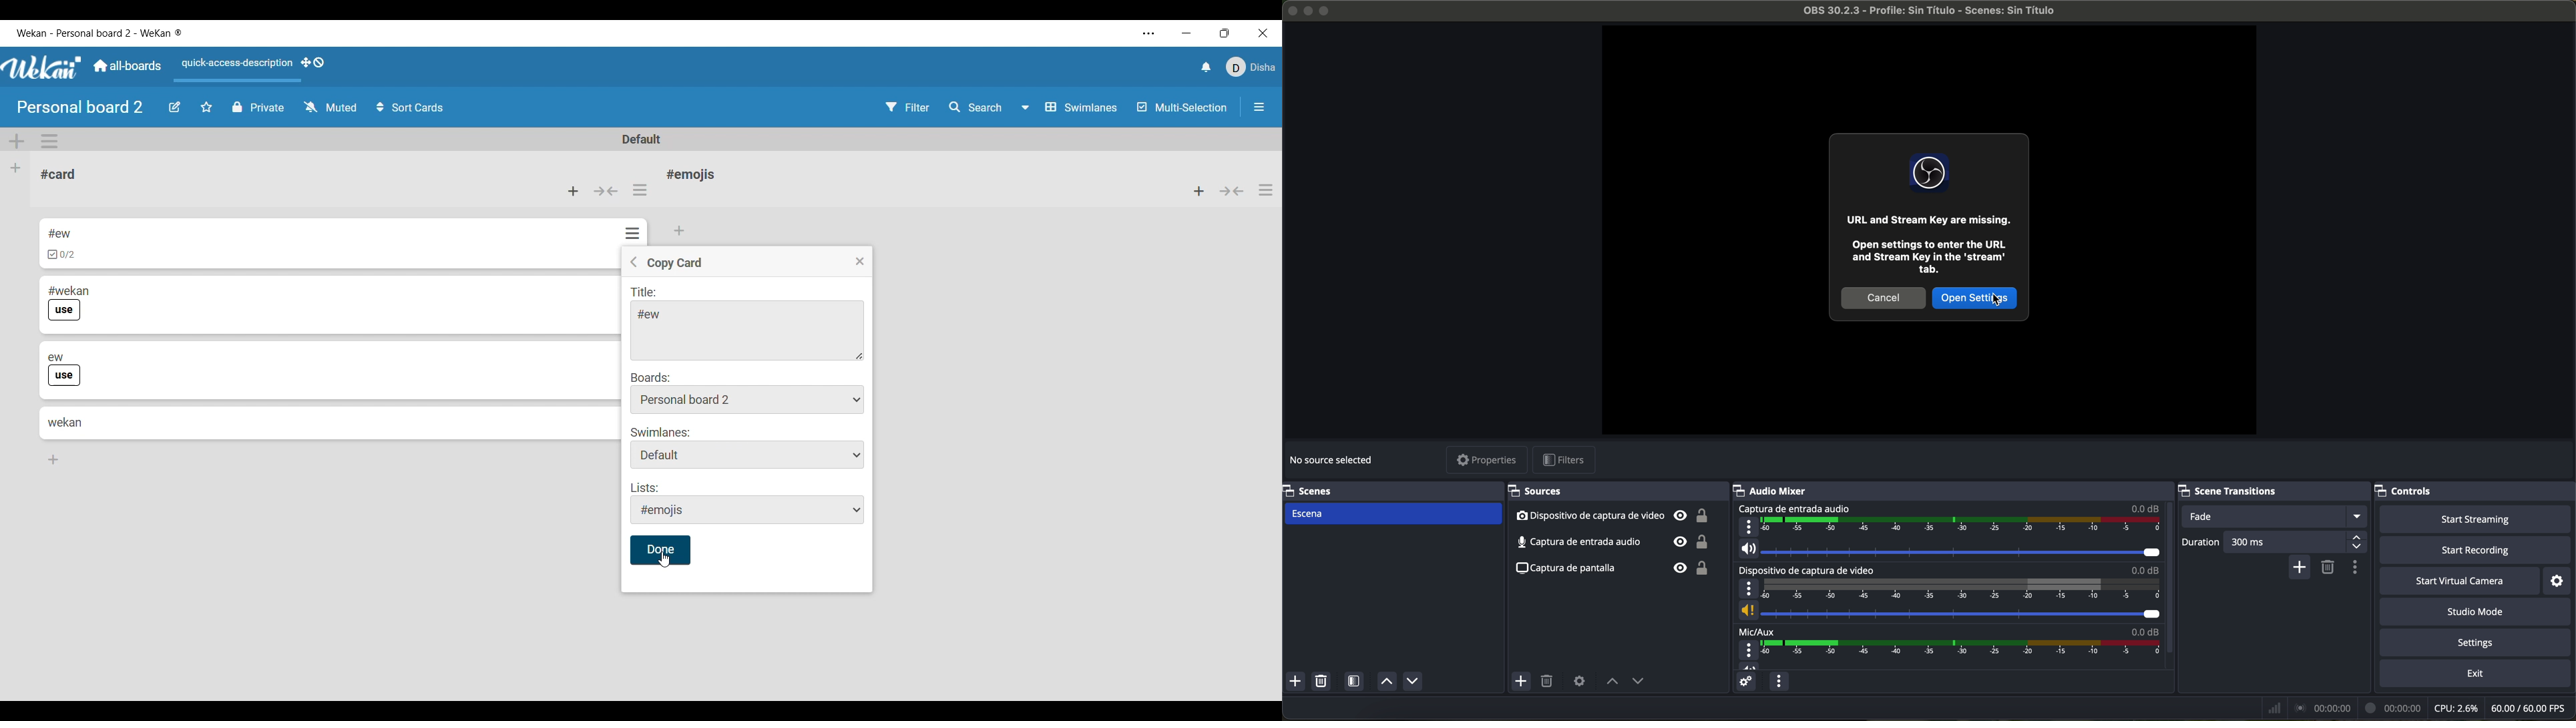  What do you see at coordinates (1323, 683) in the screenshot?
I see `remove selected scene` at bounding box center [1323, 683].